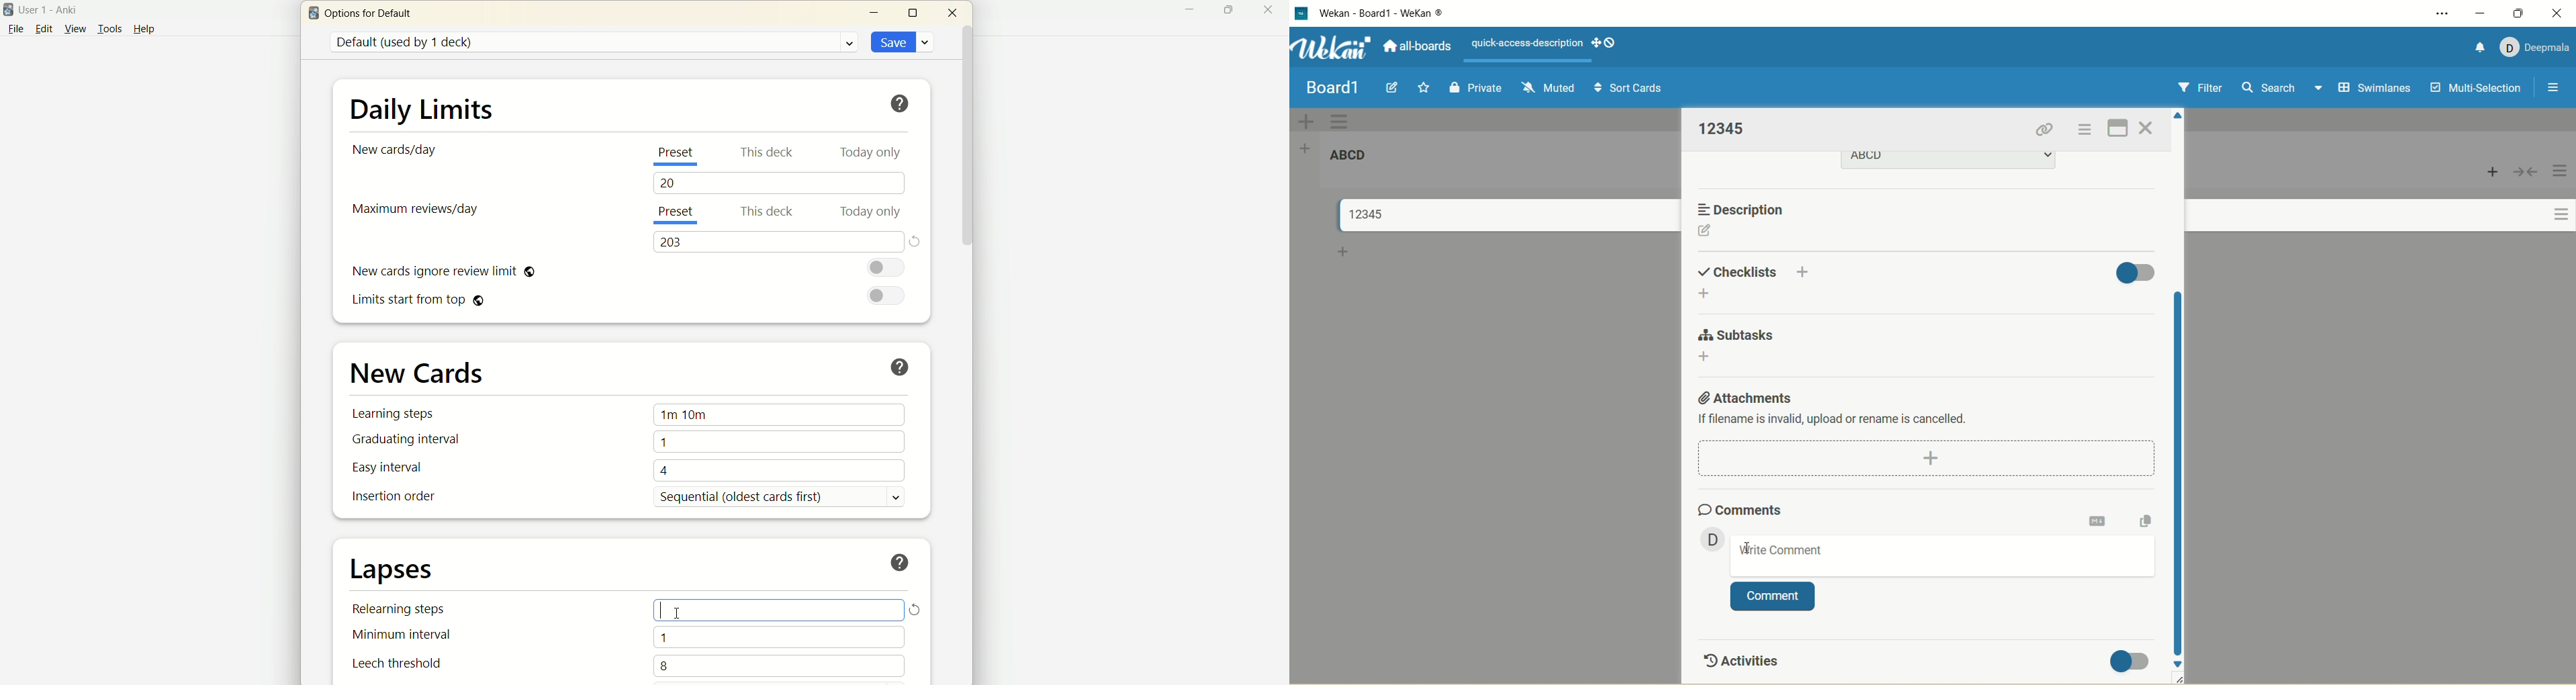 Image resolution: width=2576 pixels, height=700 pixels. Describe the element at coordinates (1309, 147) in the screenshot. I see `add list` at that location.